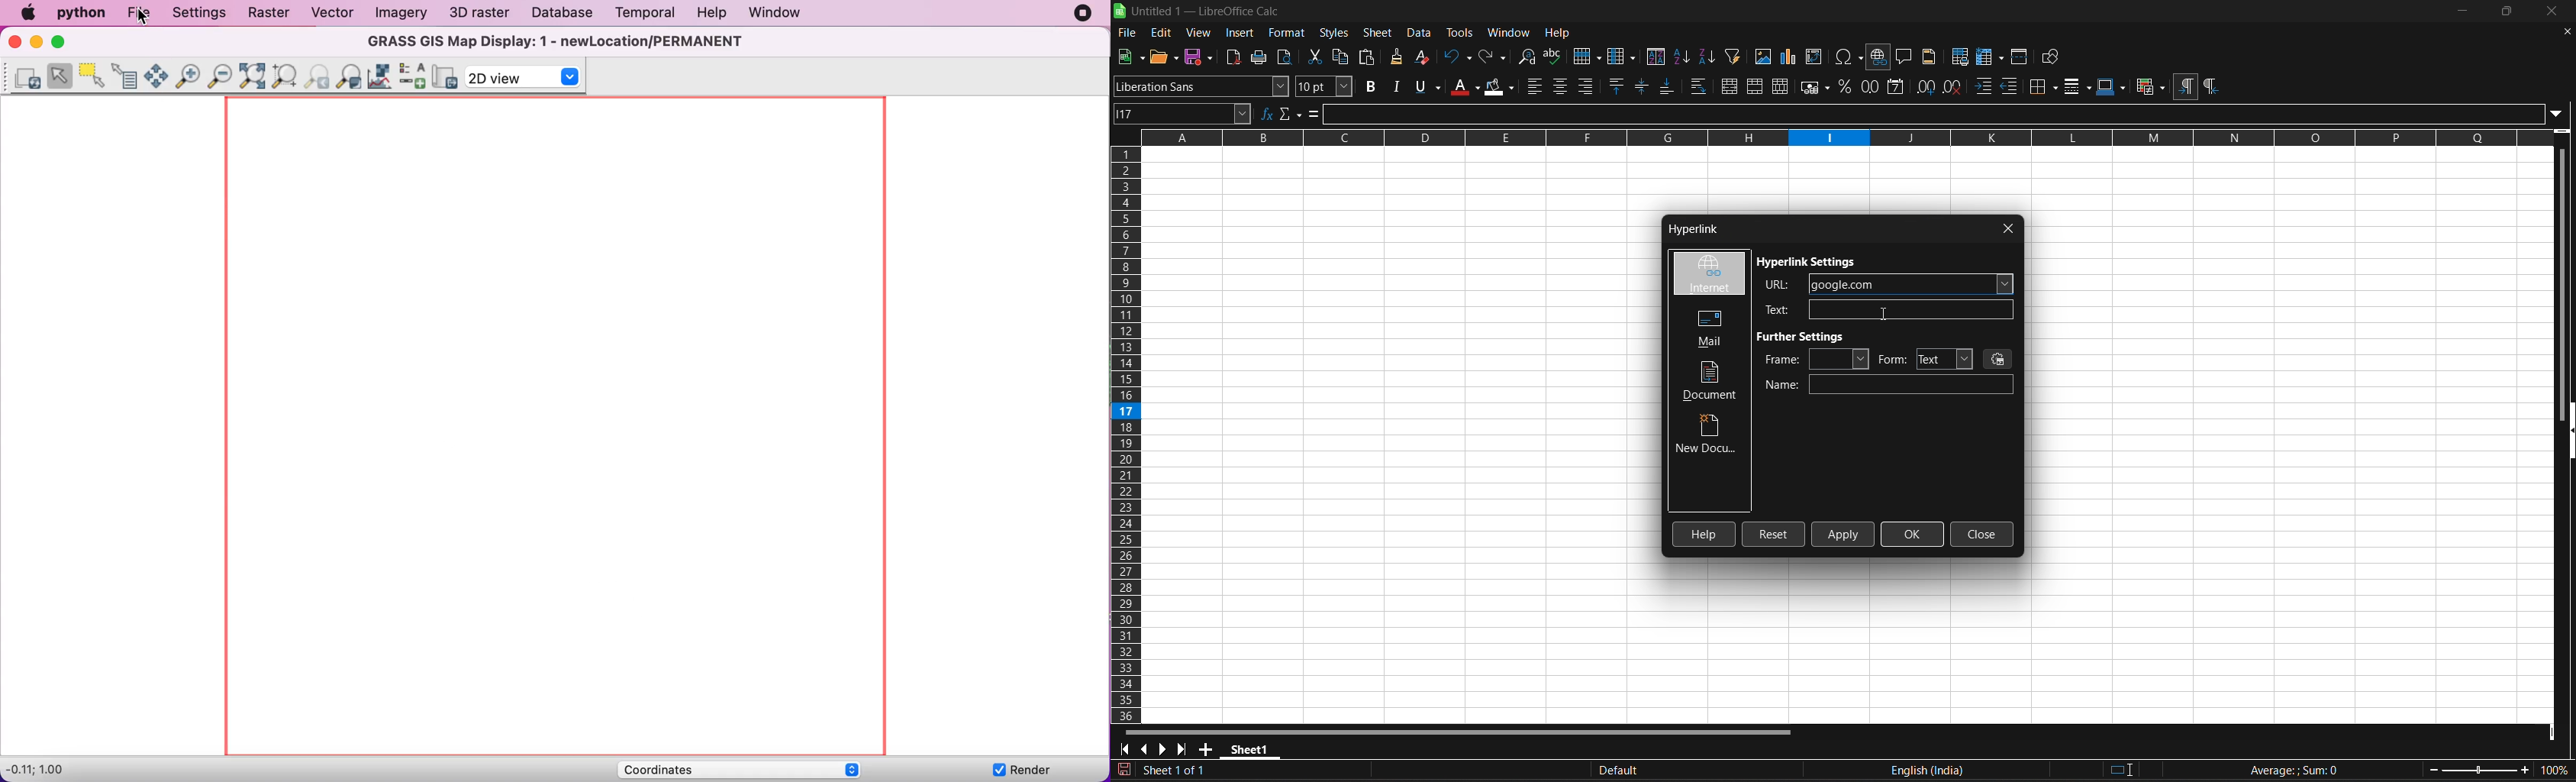  Describe the element at coordinates (1250, 748) in the screenshot. I see `sheet 1` at that location.